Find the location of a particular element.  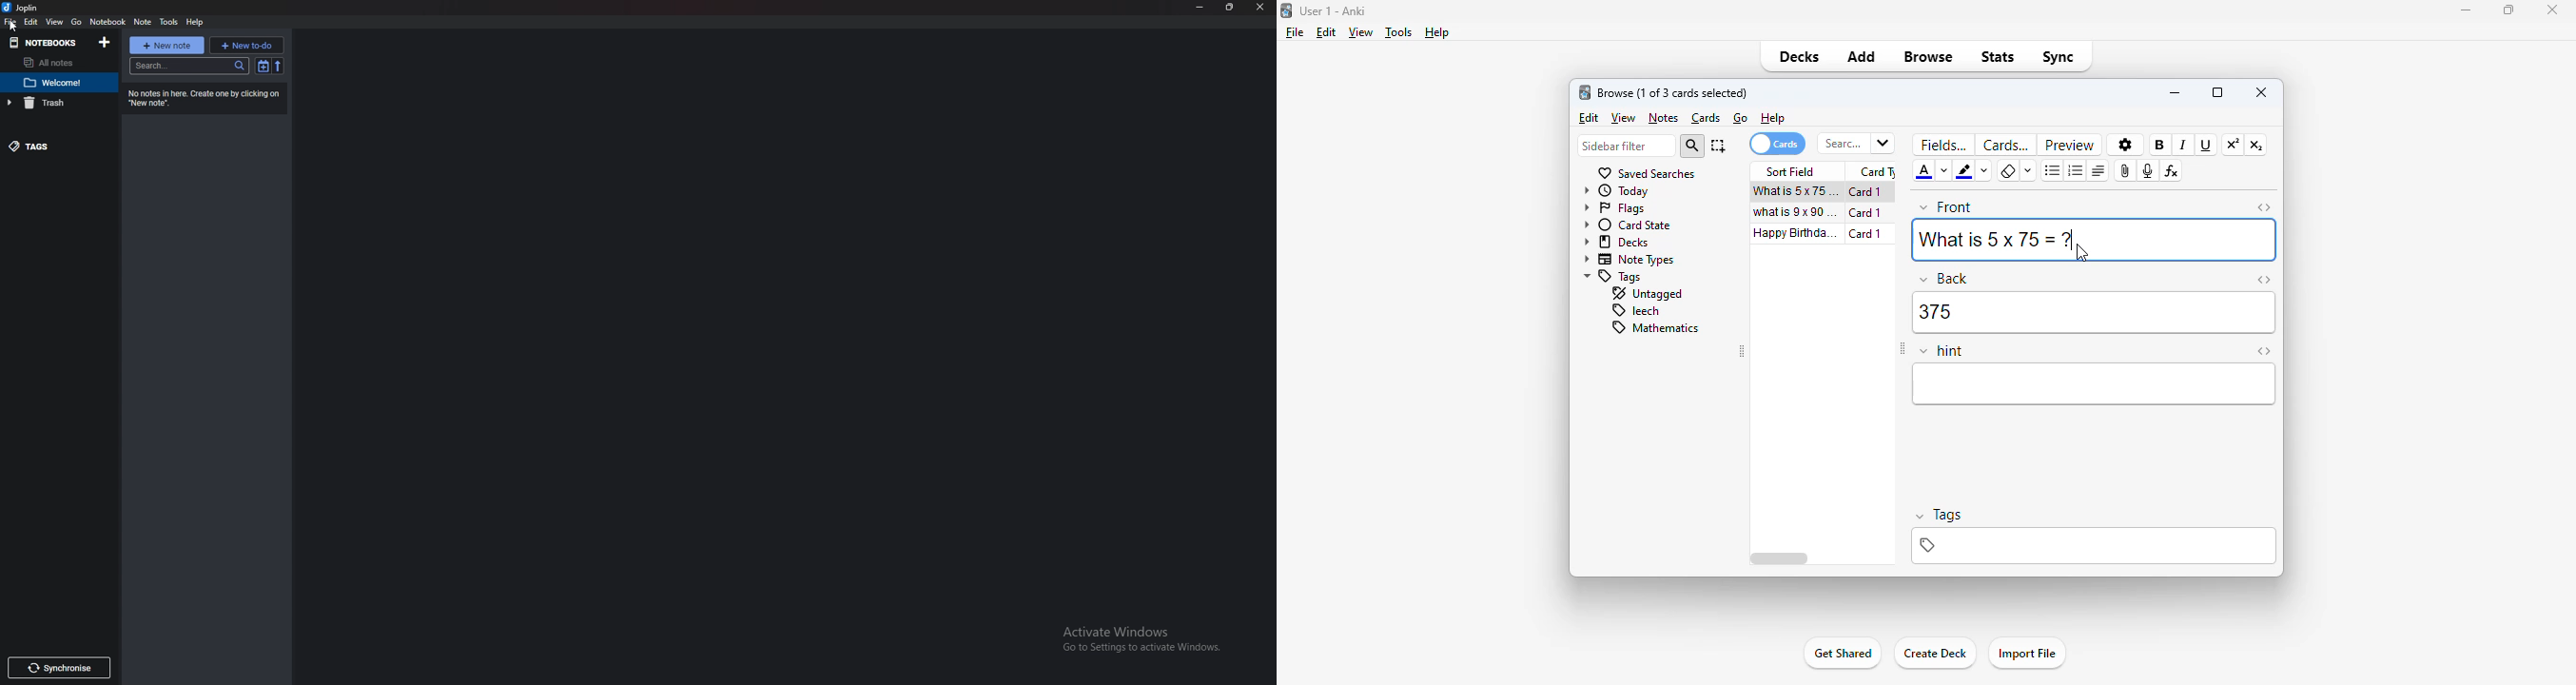

sidebar filter is located at coordinates (1625, 146).